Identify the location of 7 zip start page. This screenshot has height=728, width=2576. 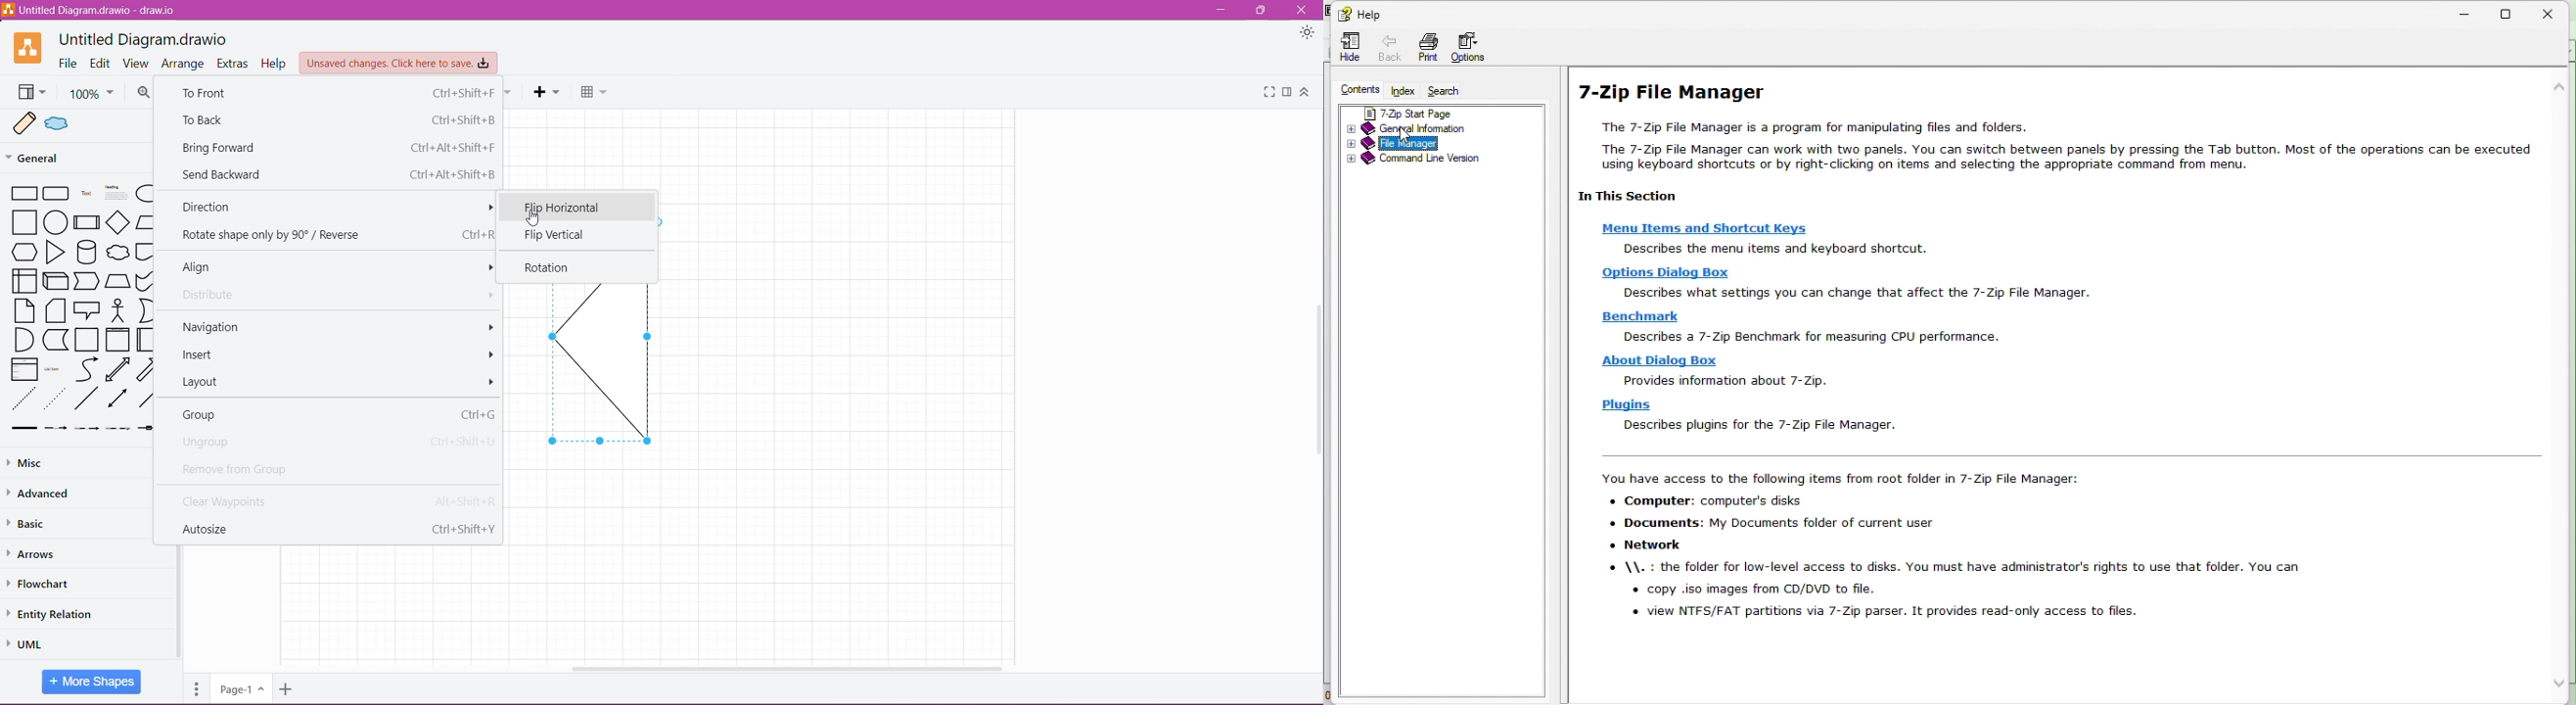
(1434, 114).